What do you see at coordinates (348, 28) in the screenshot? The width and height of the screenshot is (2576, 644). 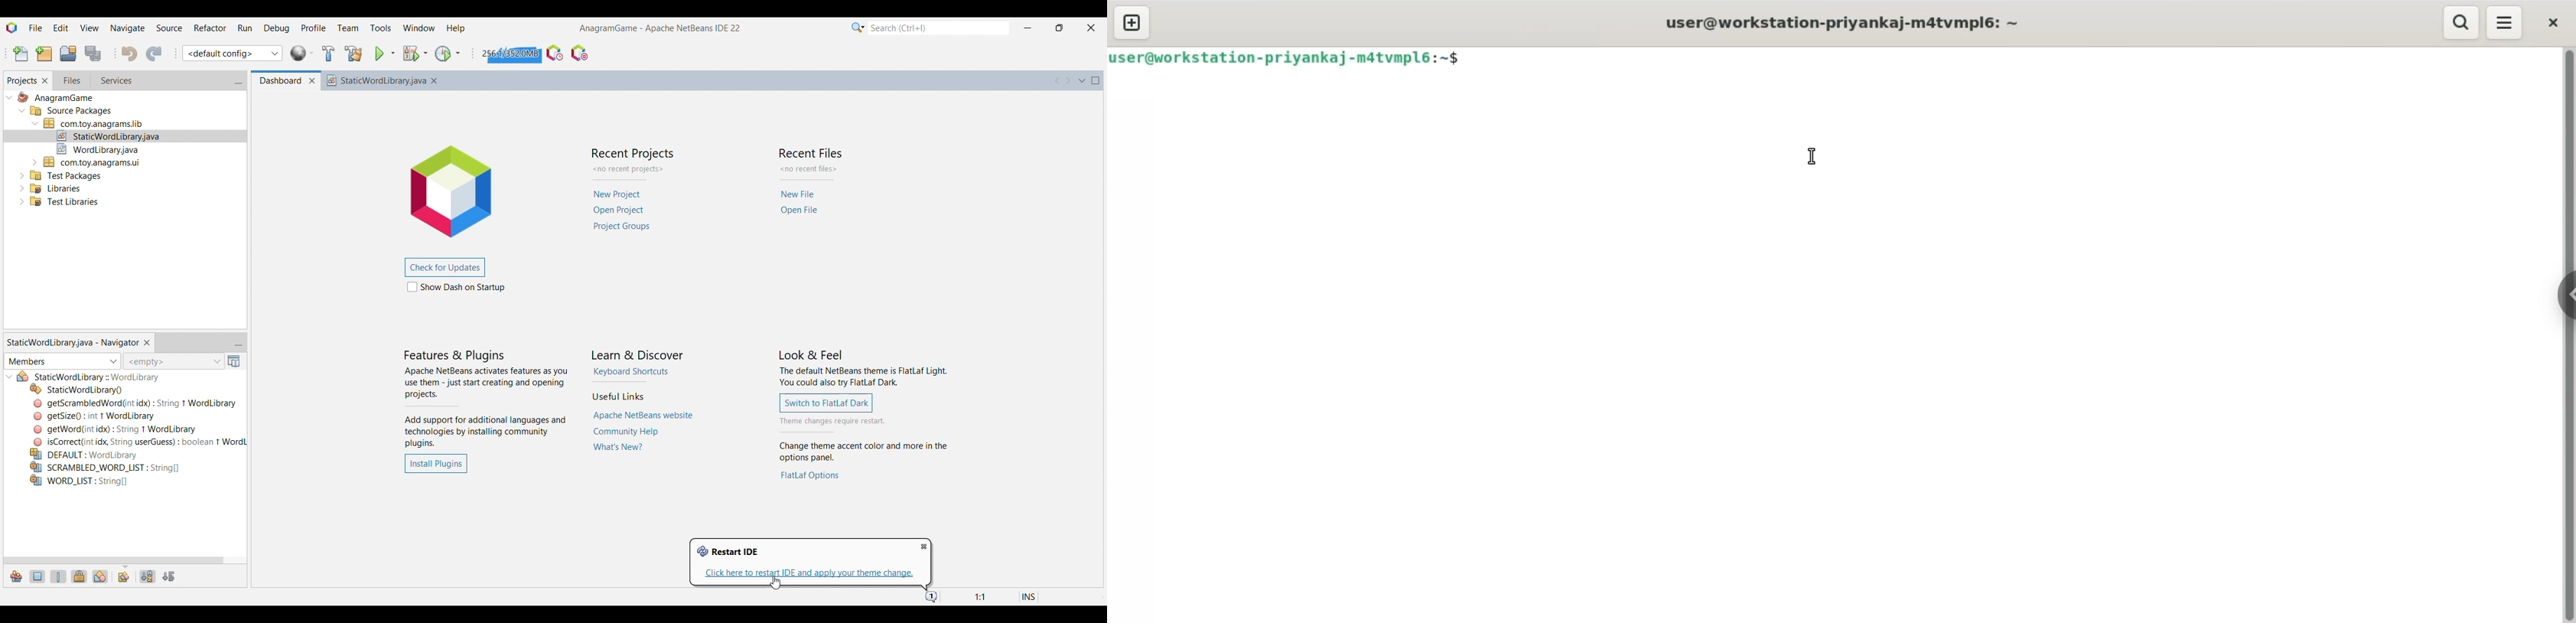 I see `Team menu` at bounding box center [348, 28].